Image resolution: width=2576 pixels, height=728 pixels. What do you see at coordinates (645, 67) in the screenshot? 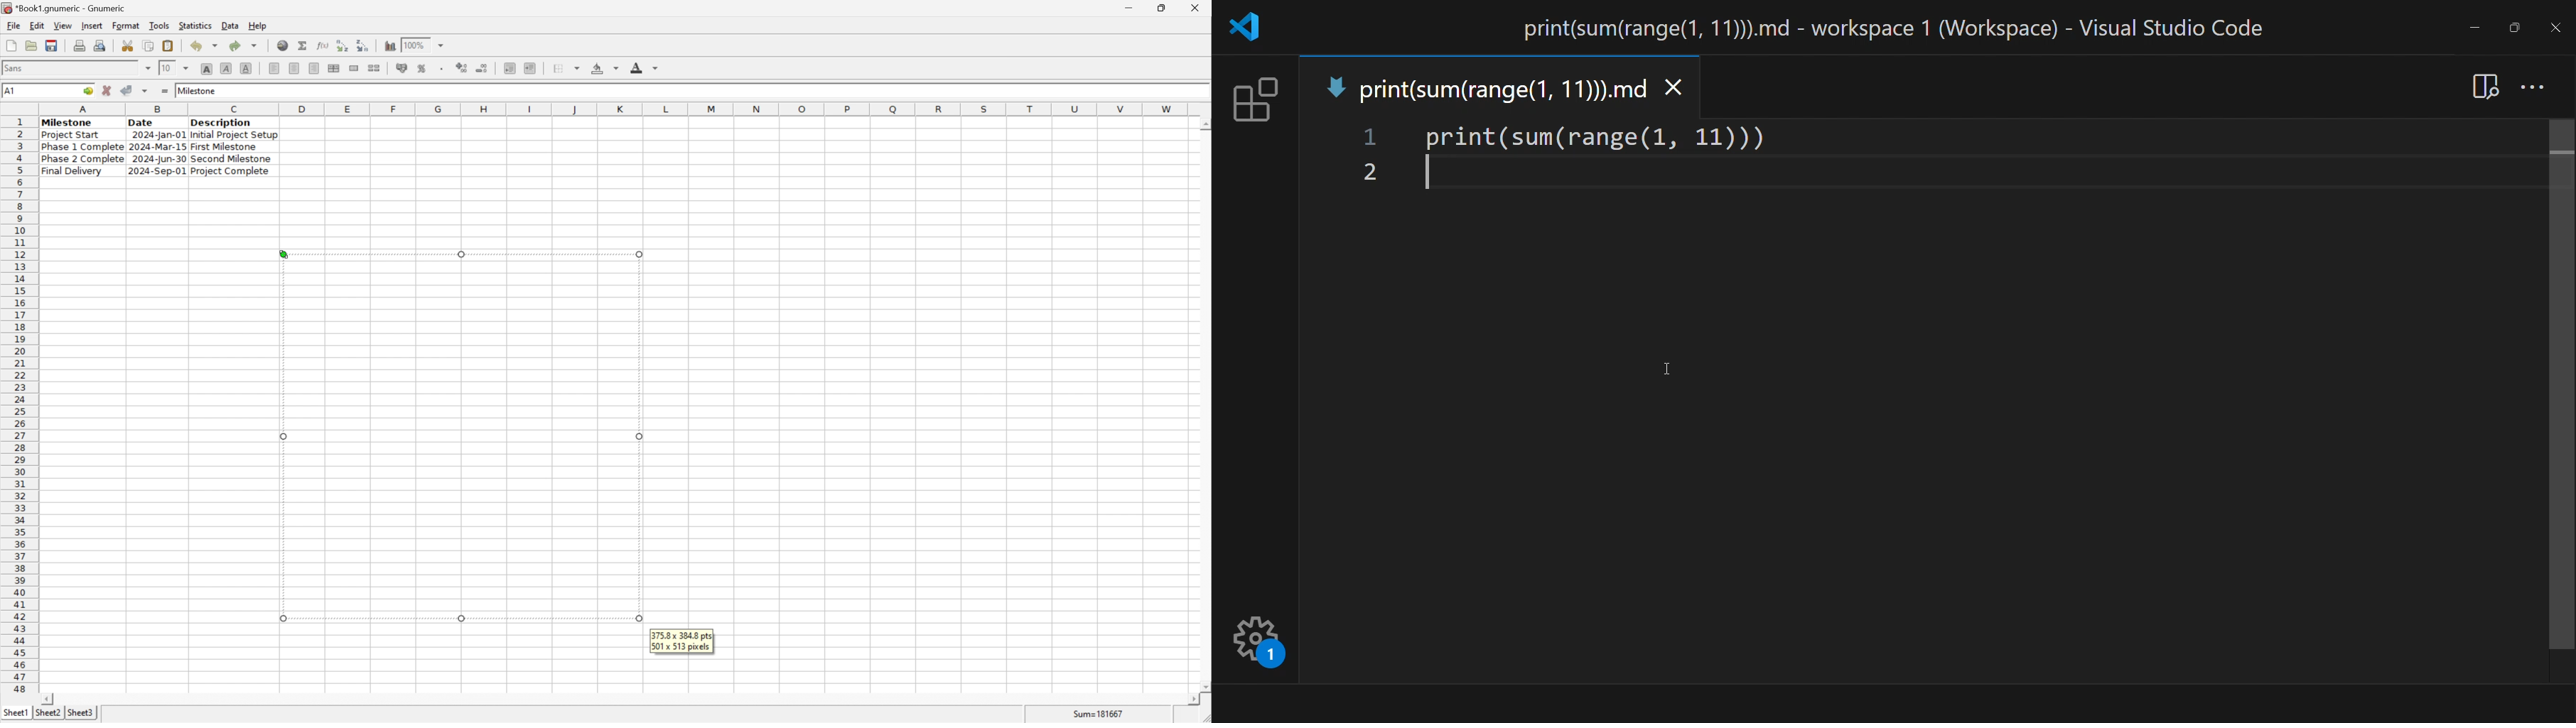
I see `font color` at bounding box center [645, 67].